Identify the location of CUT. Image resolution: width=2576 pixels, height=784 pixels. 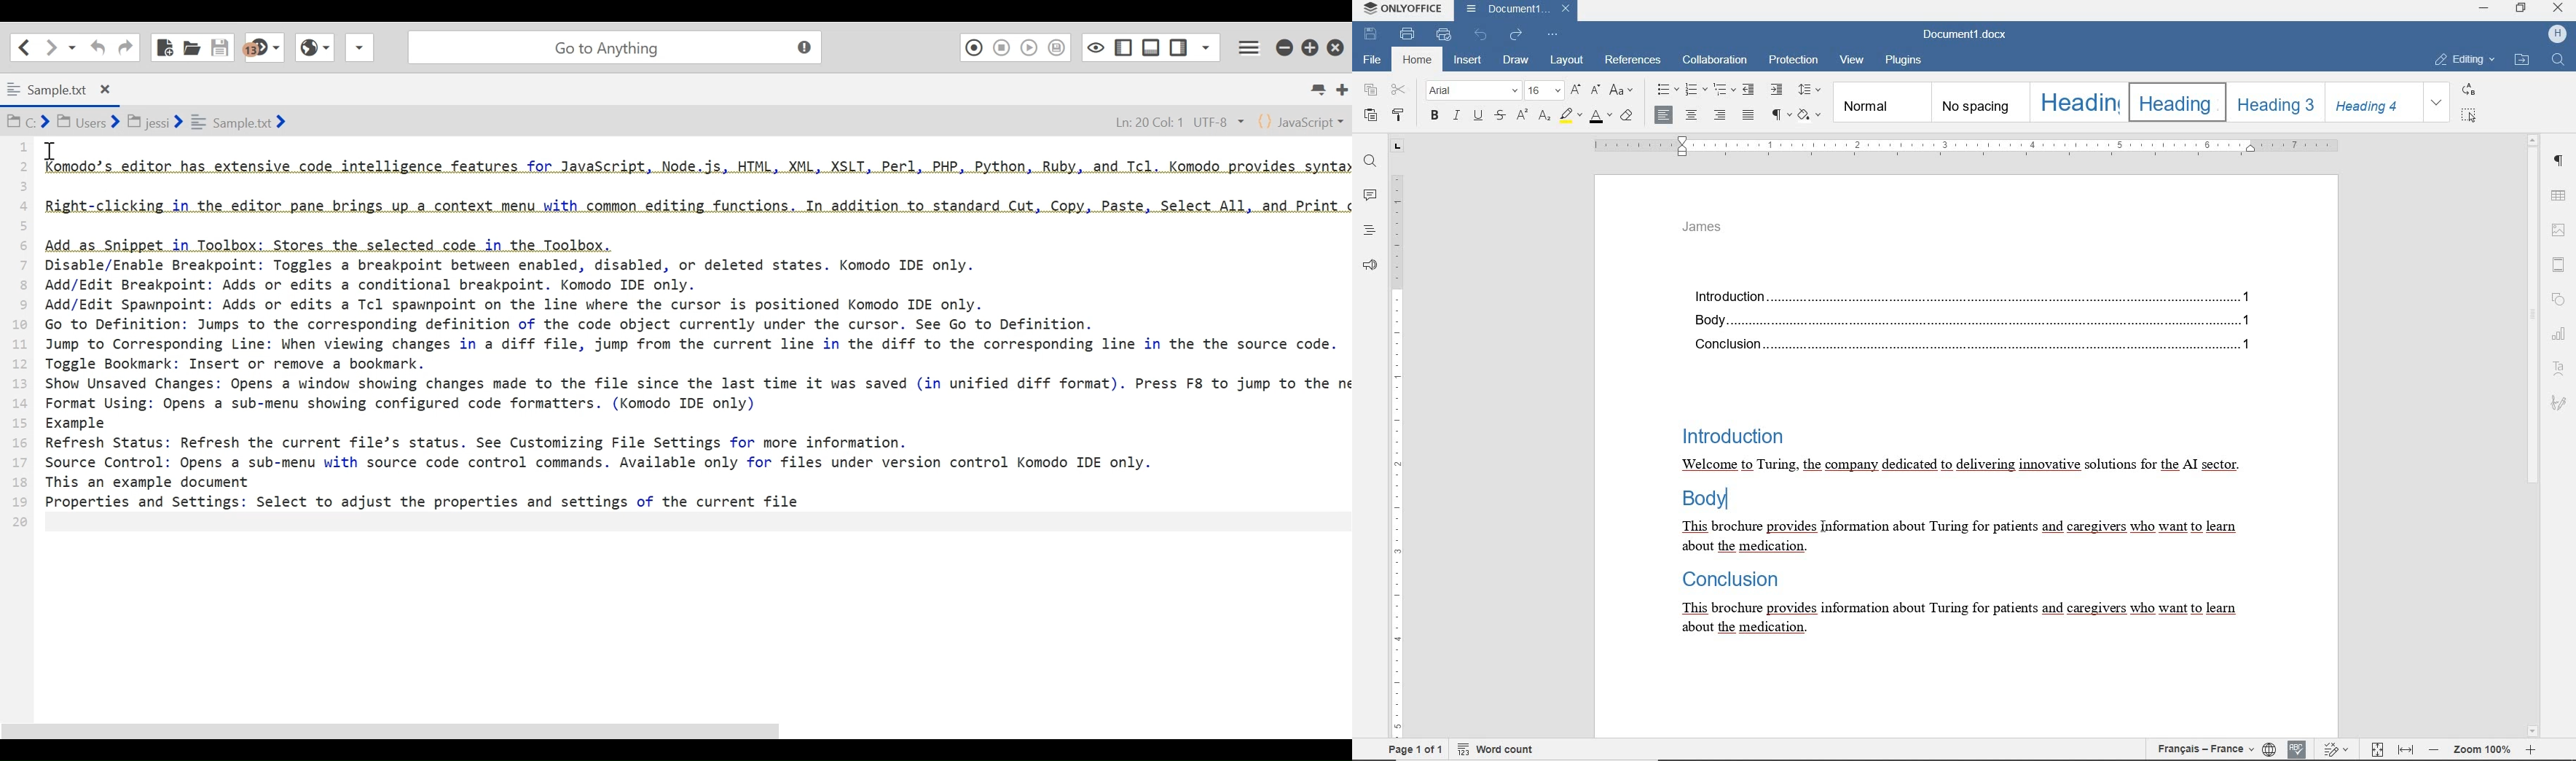
(1399, 90).